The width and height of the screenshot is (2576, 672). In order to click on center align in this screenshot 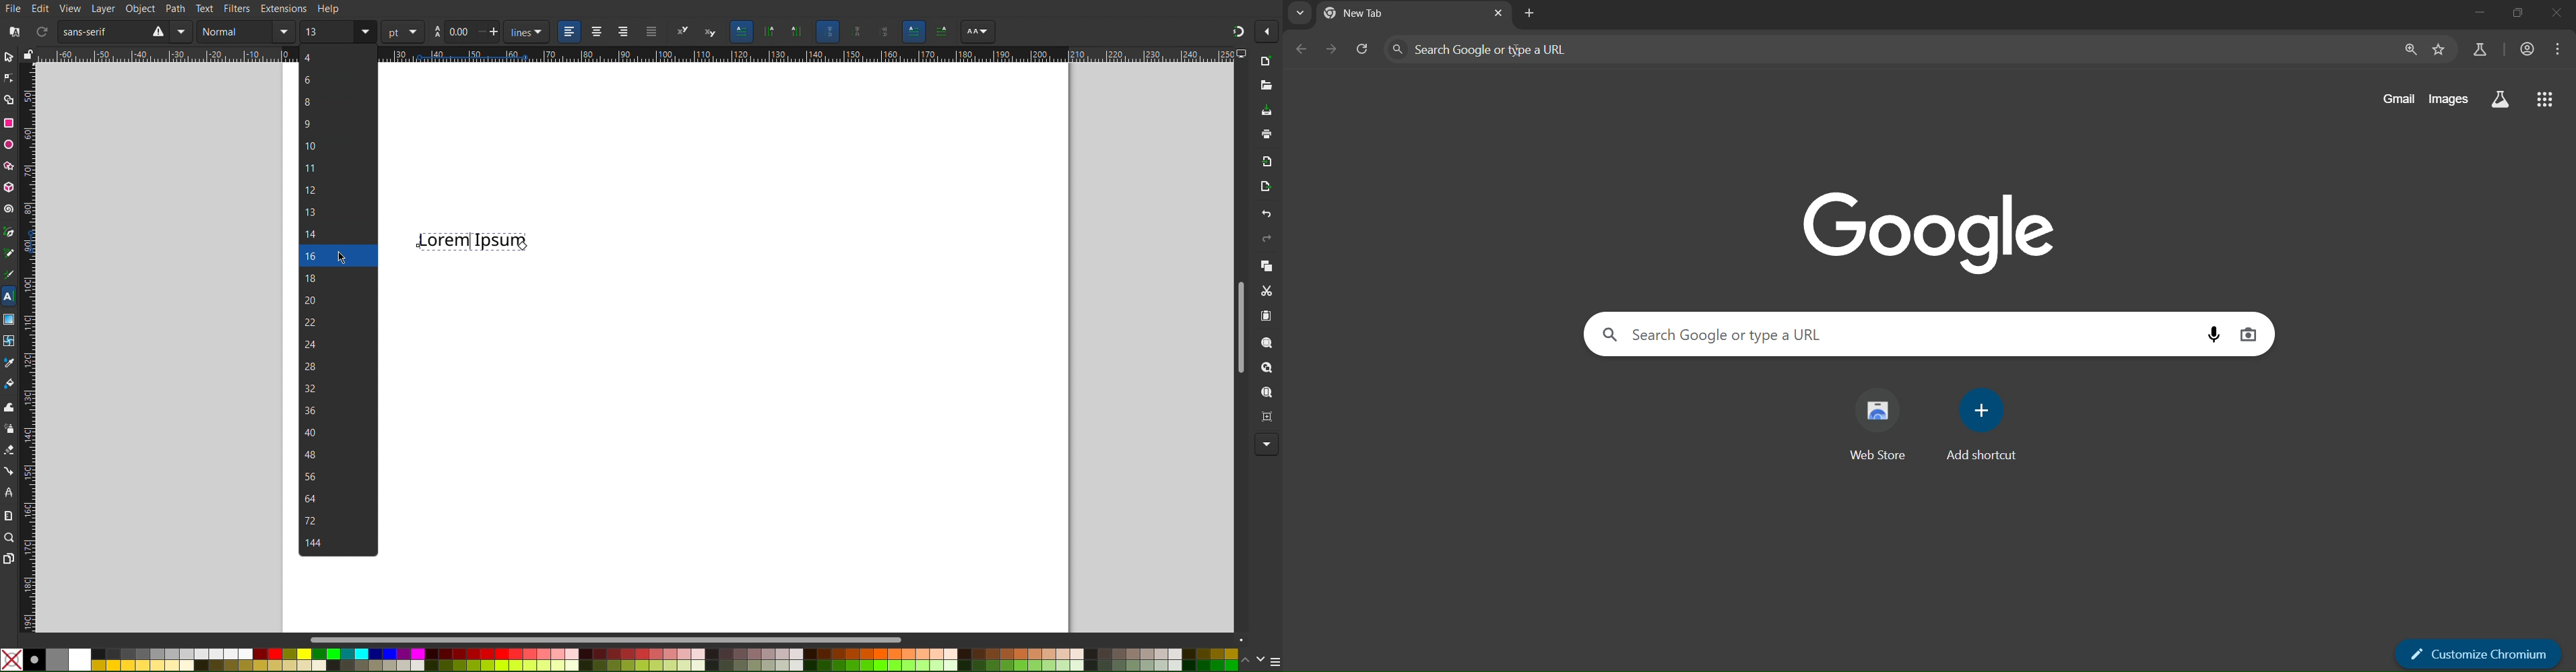, I will do `click(597, 31)`.